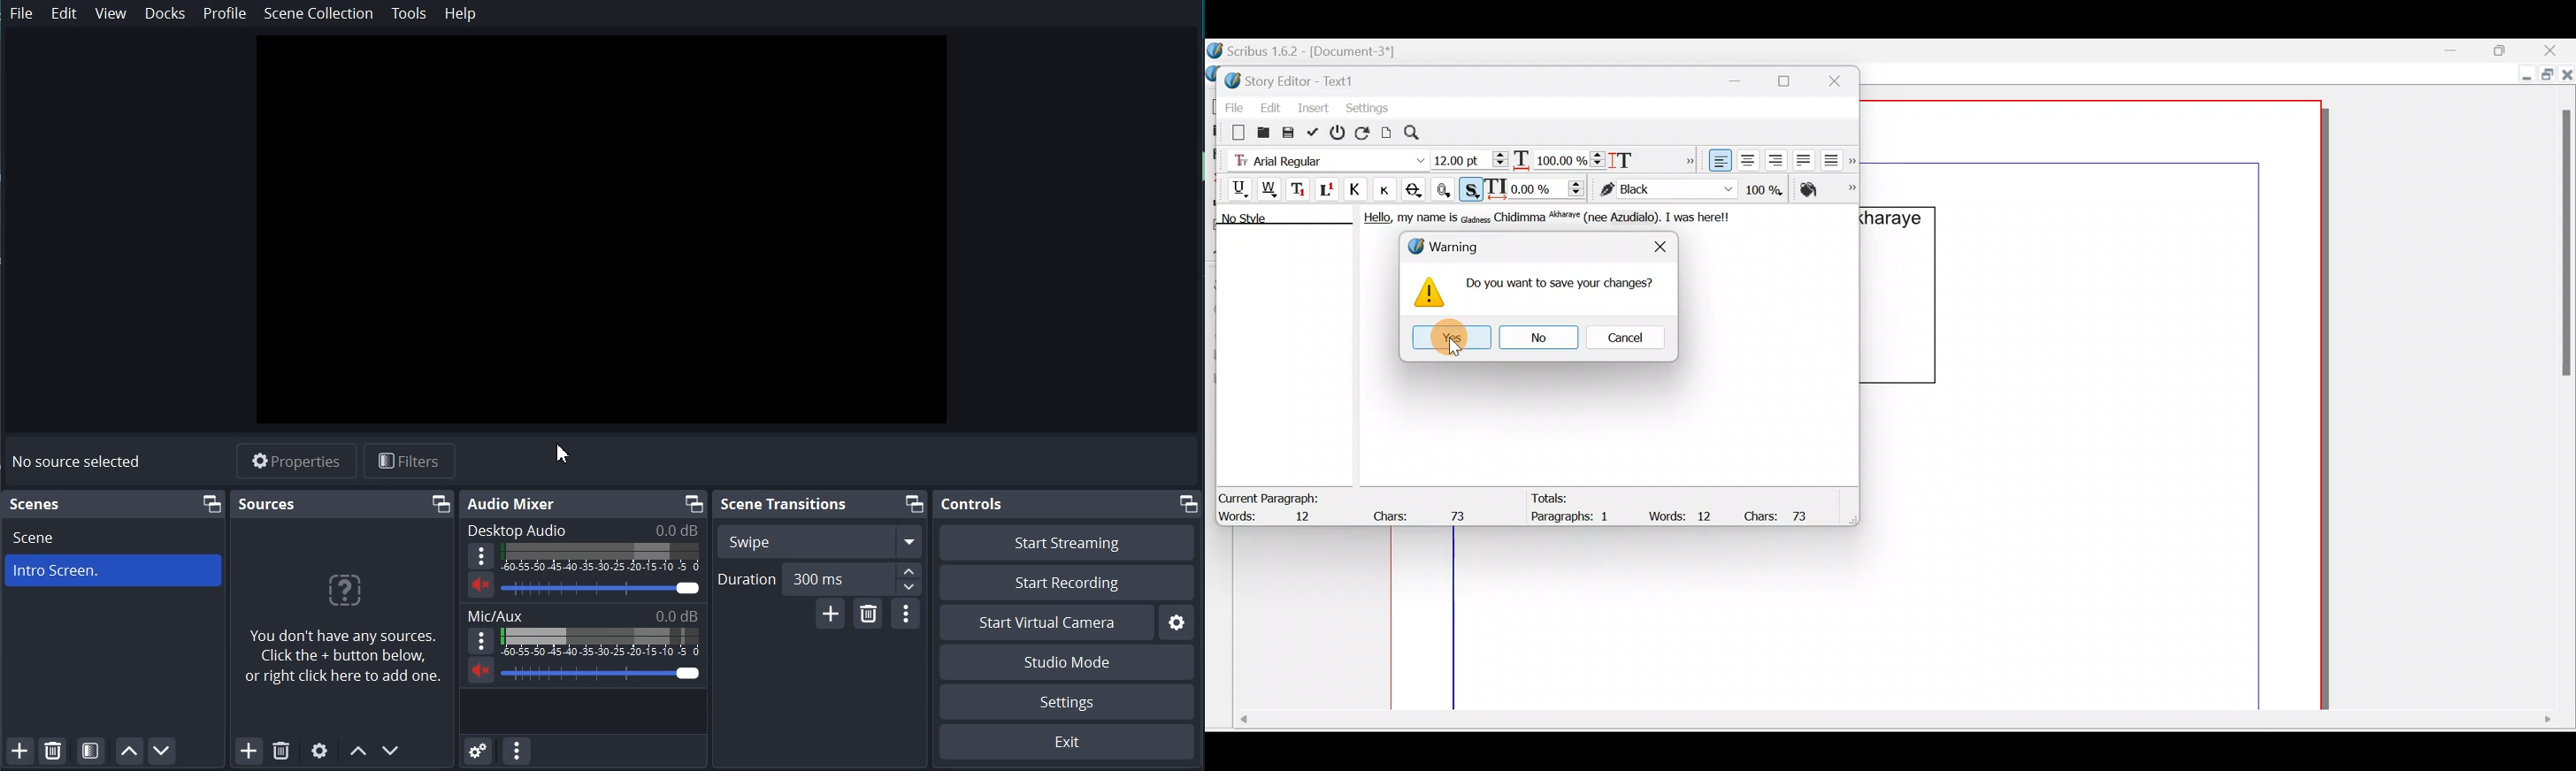 This screenshot has width=2576, height=784. I want to click on Text, so click(584, 615).